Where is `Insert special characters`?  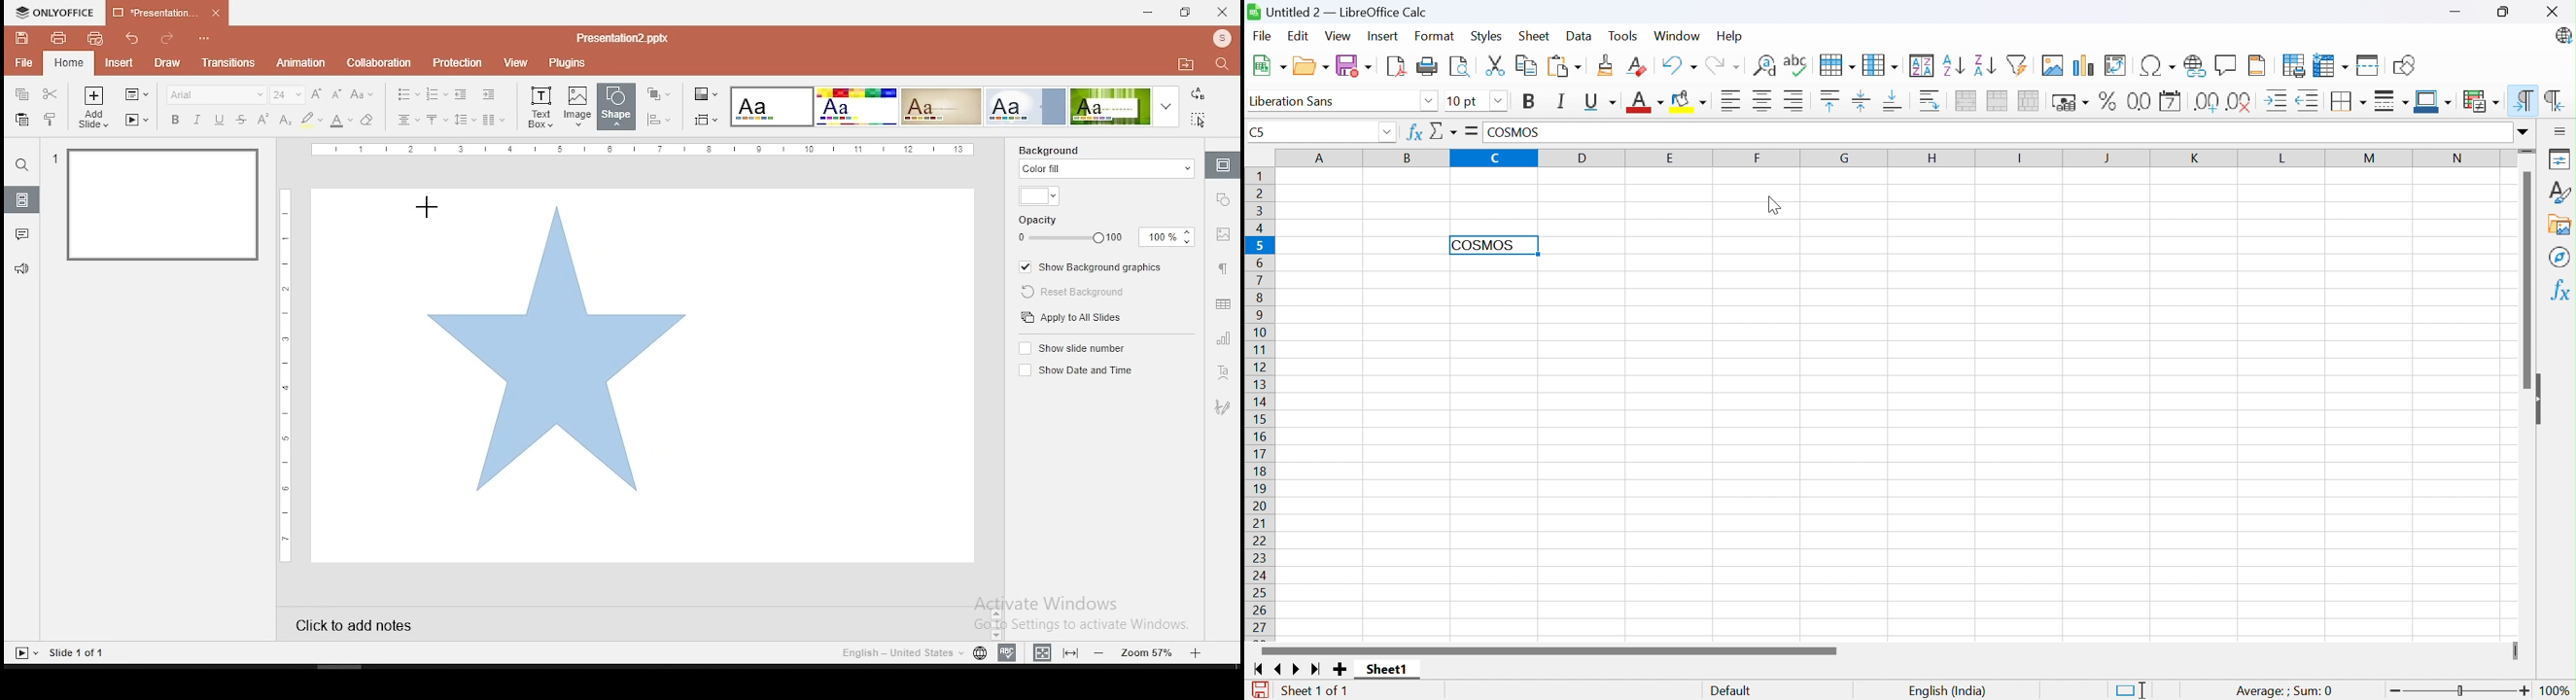 Insert special characters is located at coordinates (2158, 65).